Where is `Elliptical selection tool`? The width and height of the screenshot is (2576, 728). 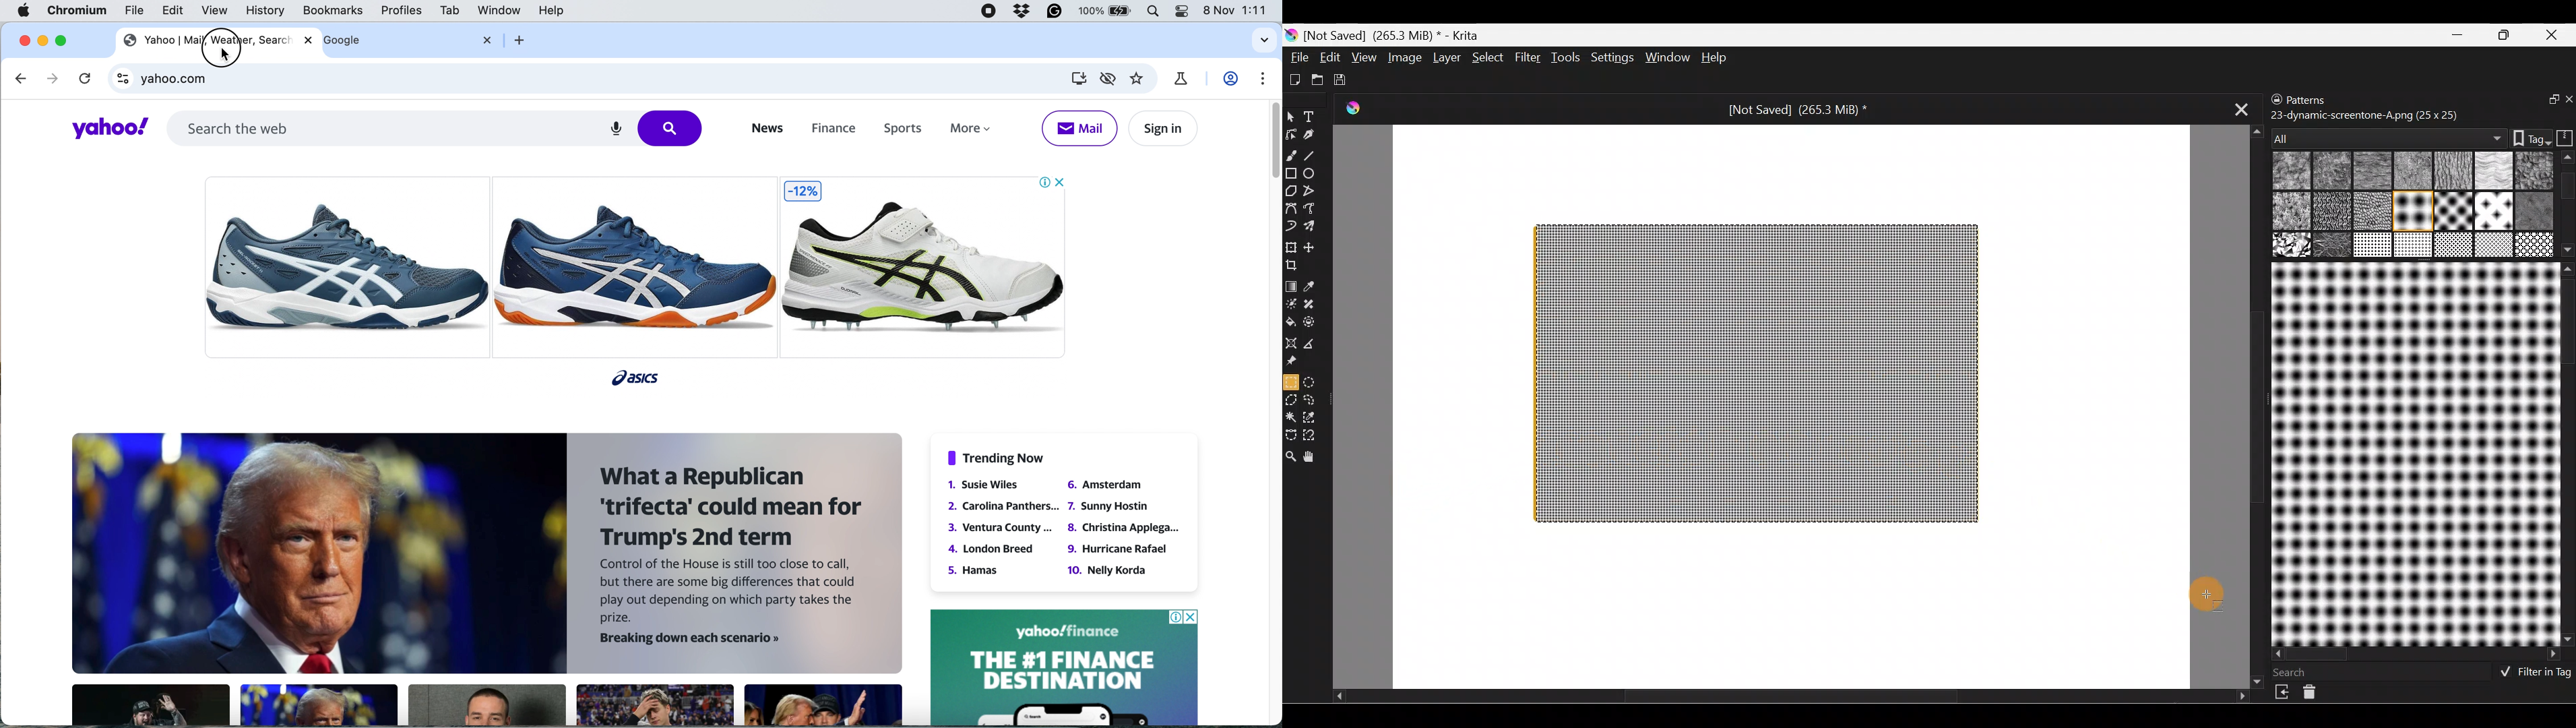 Elliptical selection tool is located at coordinates (1313, 382).